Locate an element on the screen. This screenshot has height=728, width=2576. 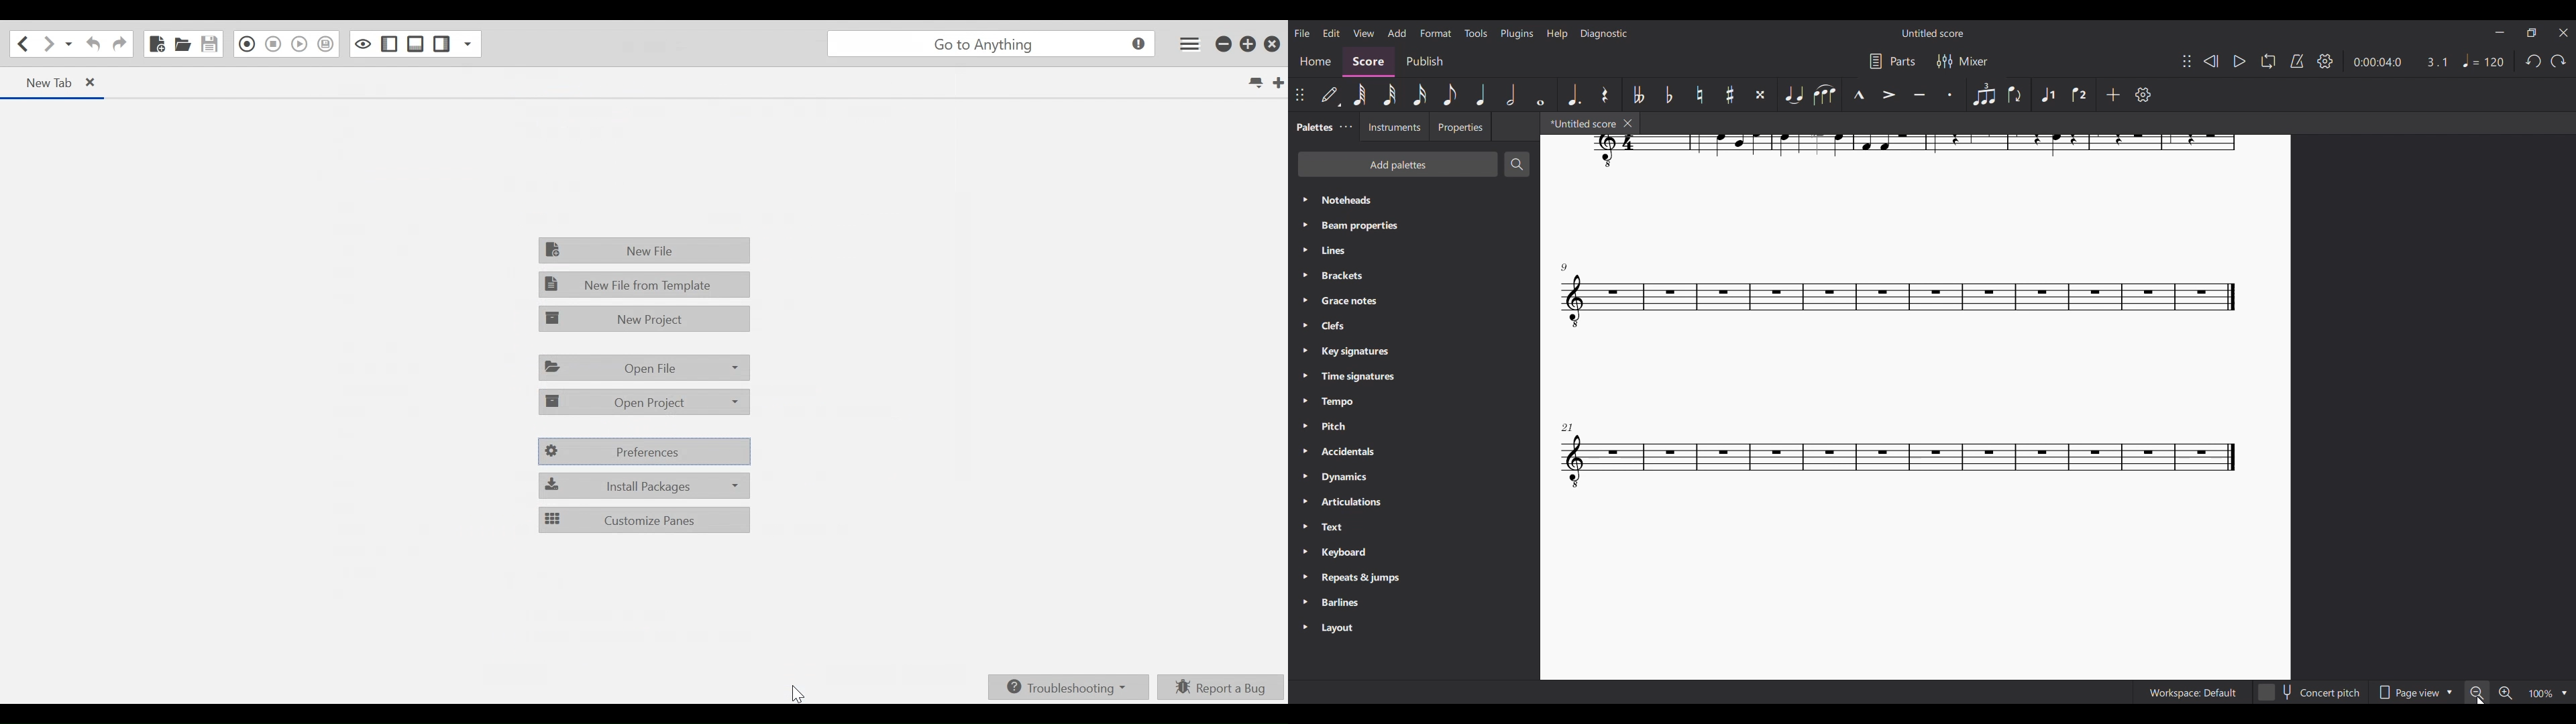
Open File is located at coordinates (642, 367).